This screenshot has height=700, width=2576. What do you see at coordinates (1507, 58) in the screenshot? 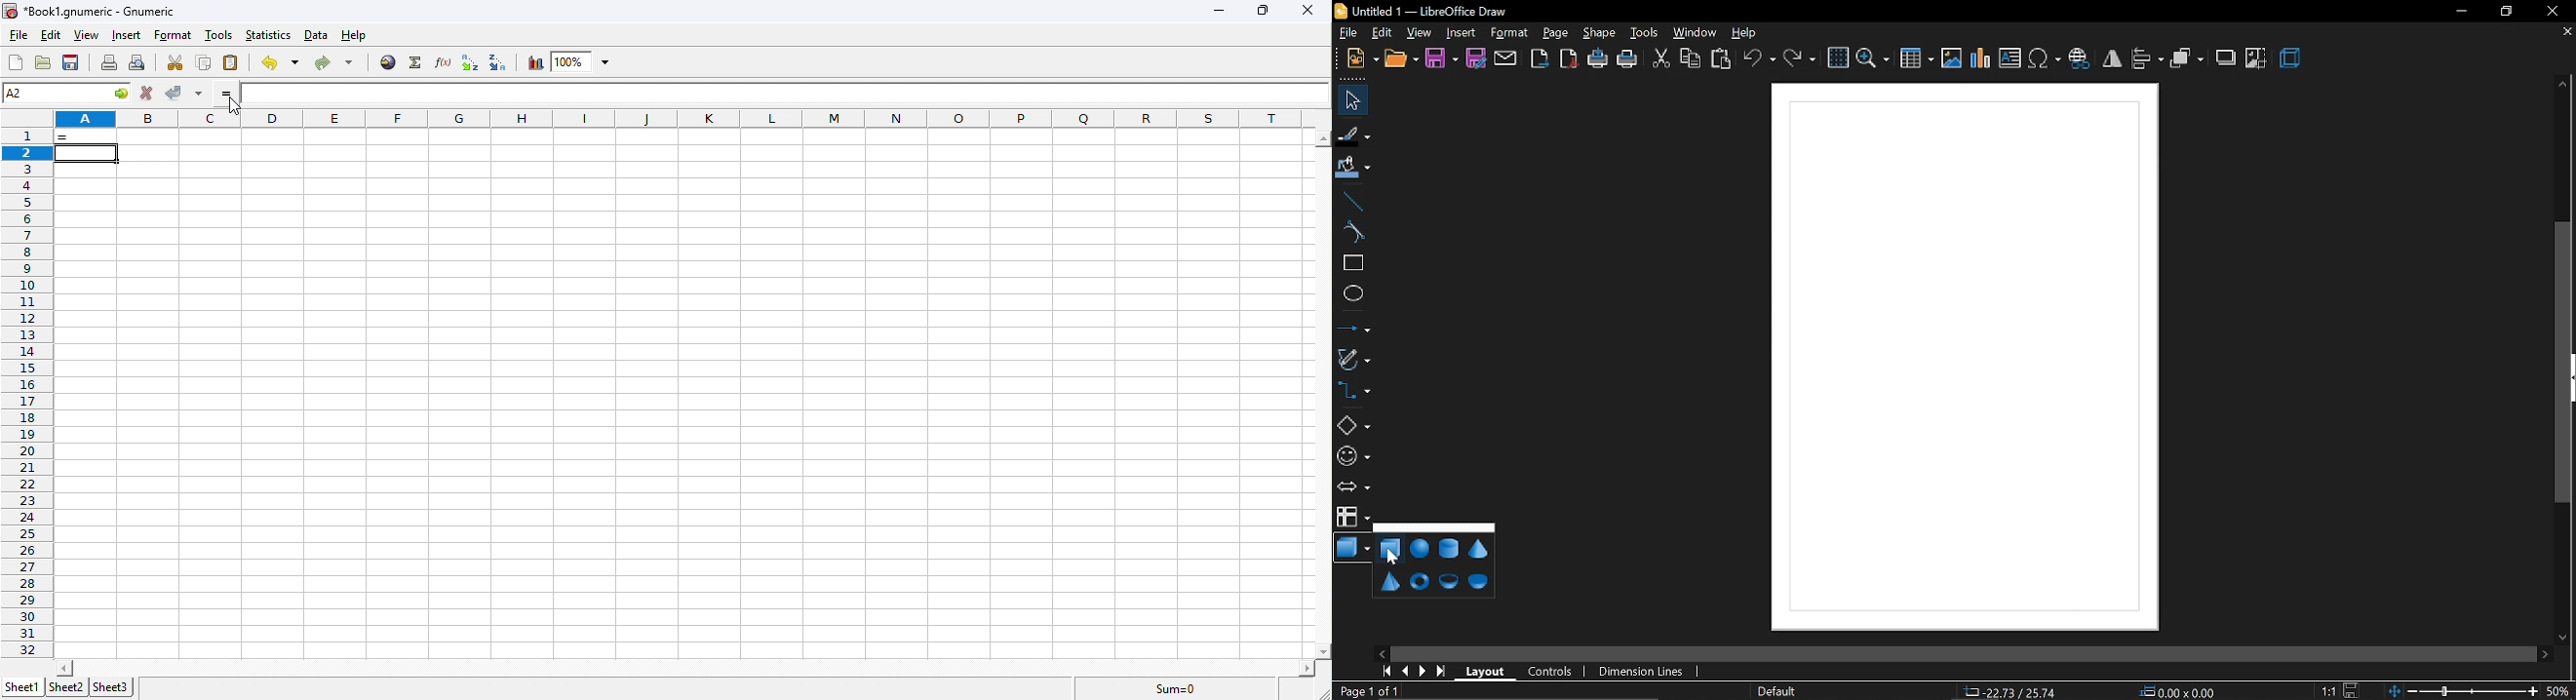
I see `attach` at bounding box center [1507, 58].